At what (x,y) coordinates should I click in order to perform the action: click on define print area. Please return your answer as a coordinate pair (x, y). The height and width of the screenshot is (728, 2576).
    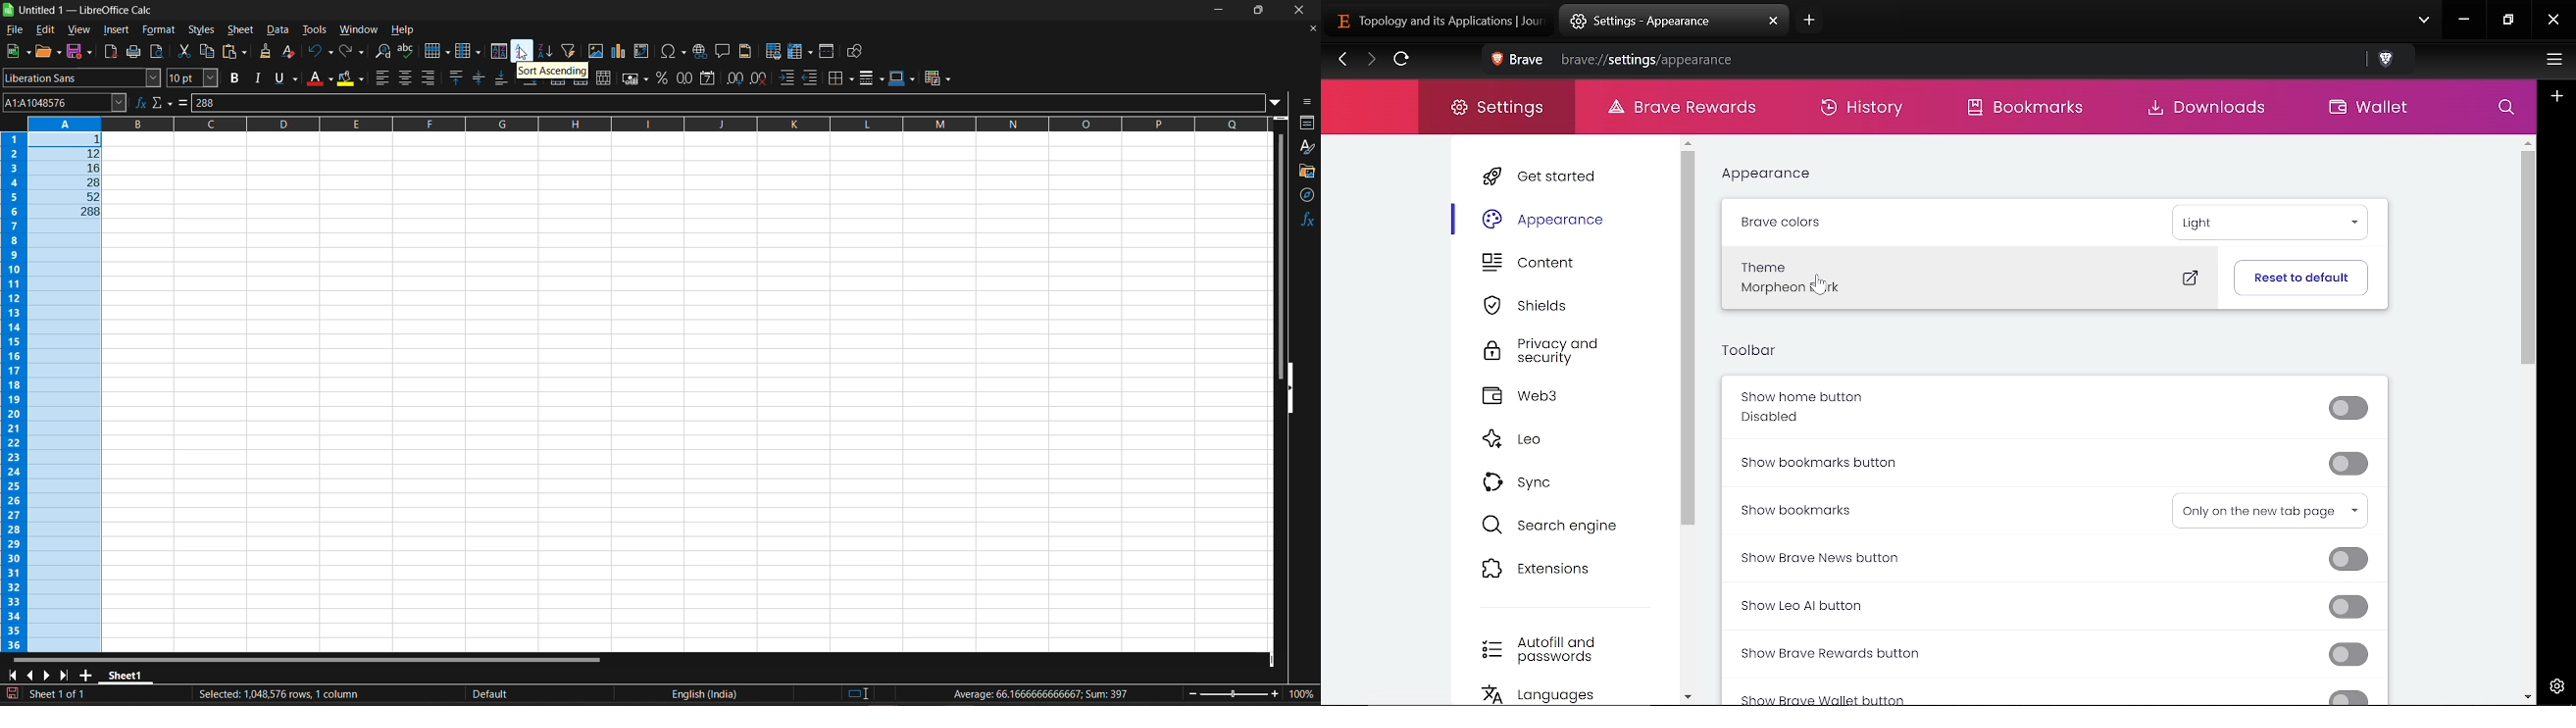
    Looking at the image, I should click on (774, 52).